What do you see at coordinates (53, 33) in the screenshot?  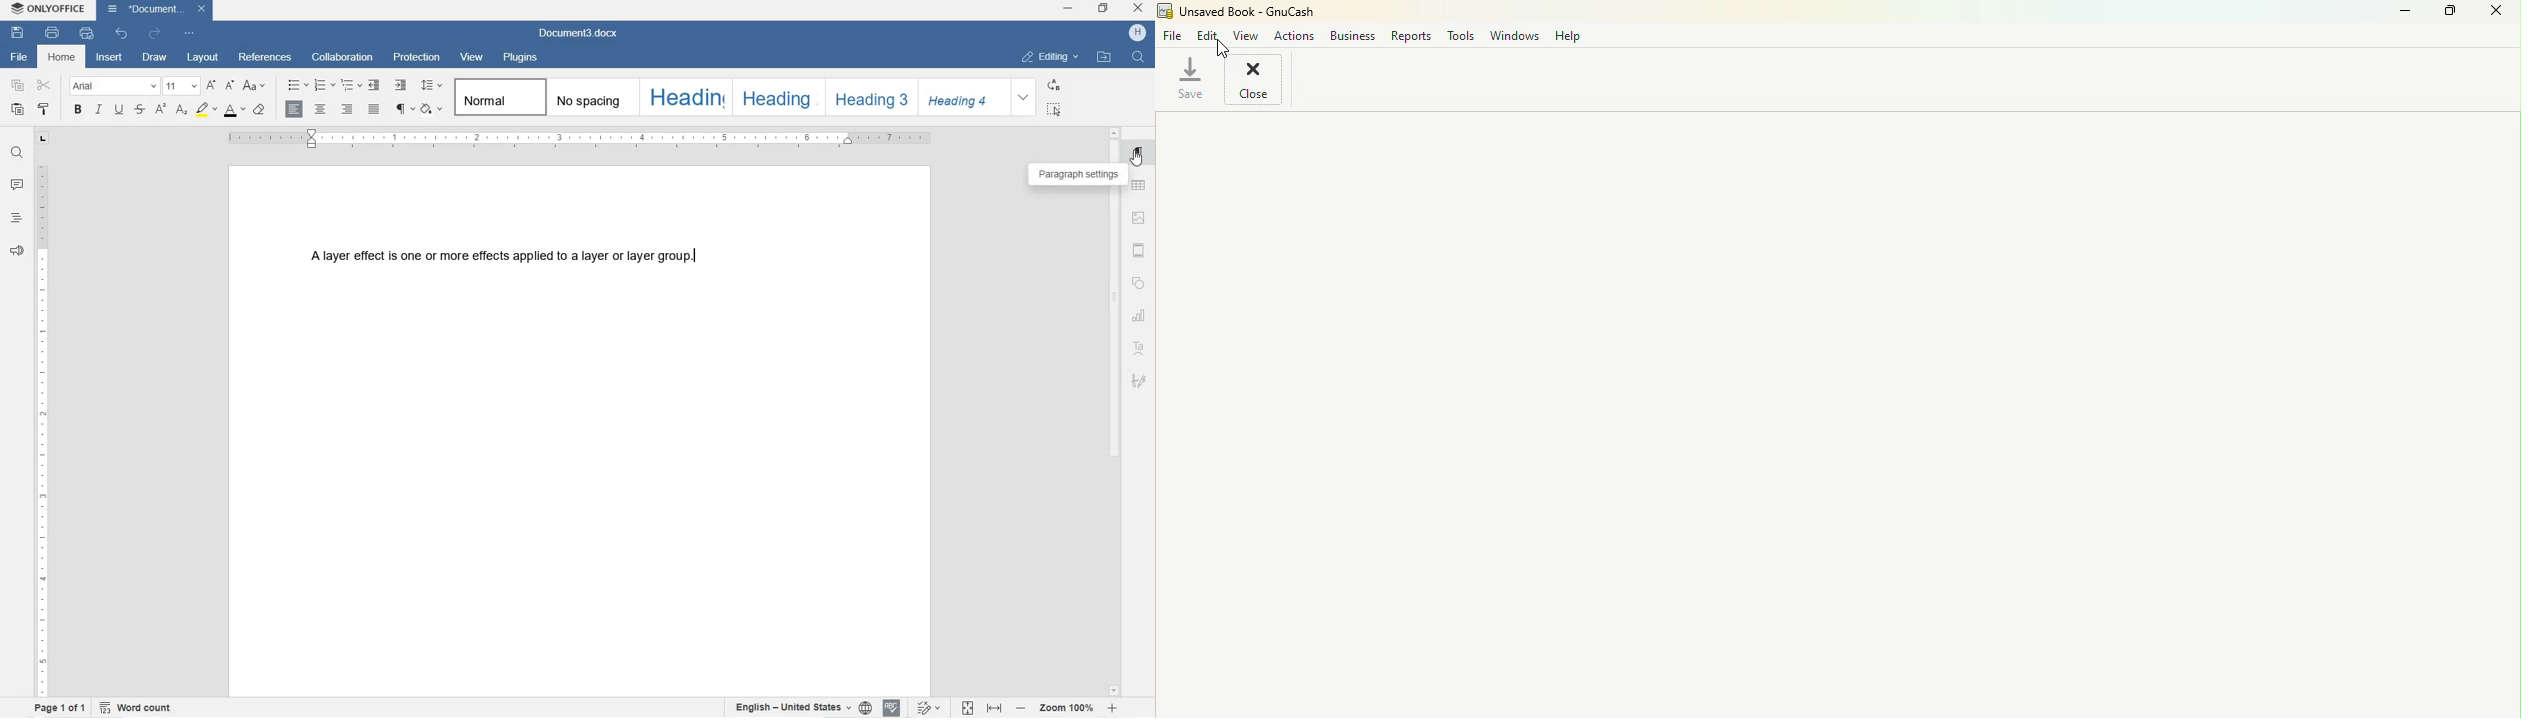 I see `PRINT` at bounding box center [53, 33].